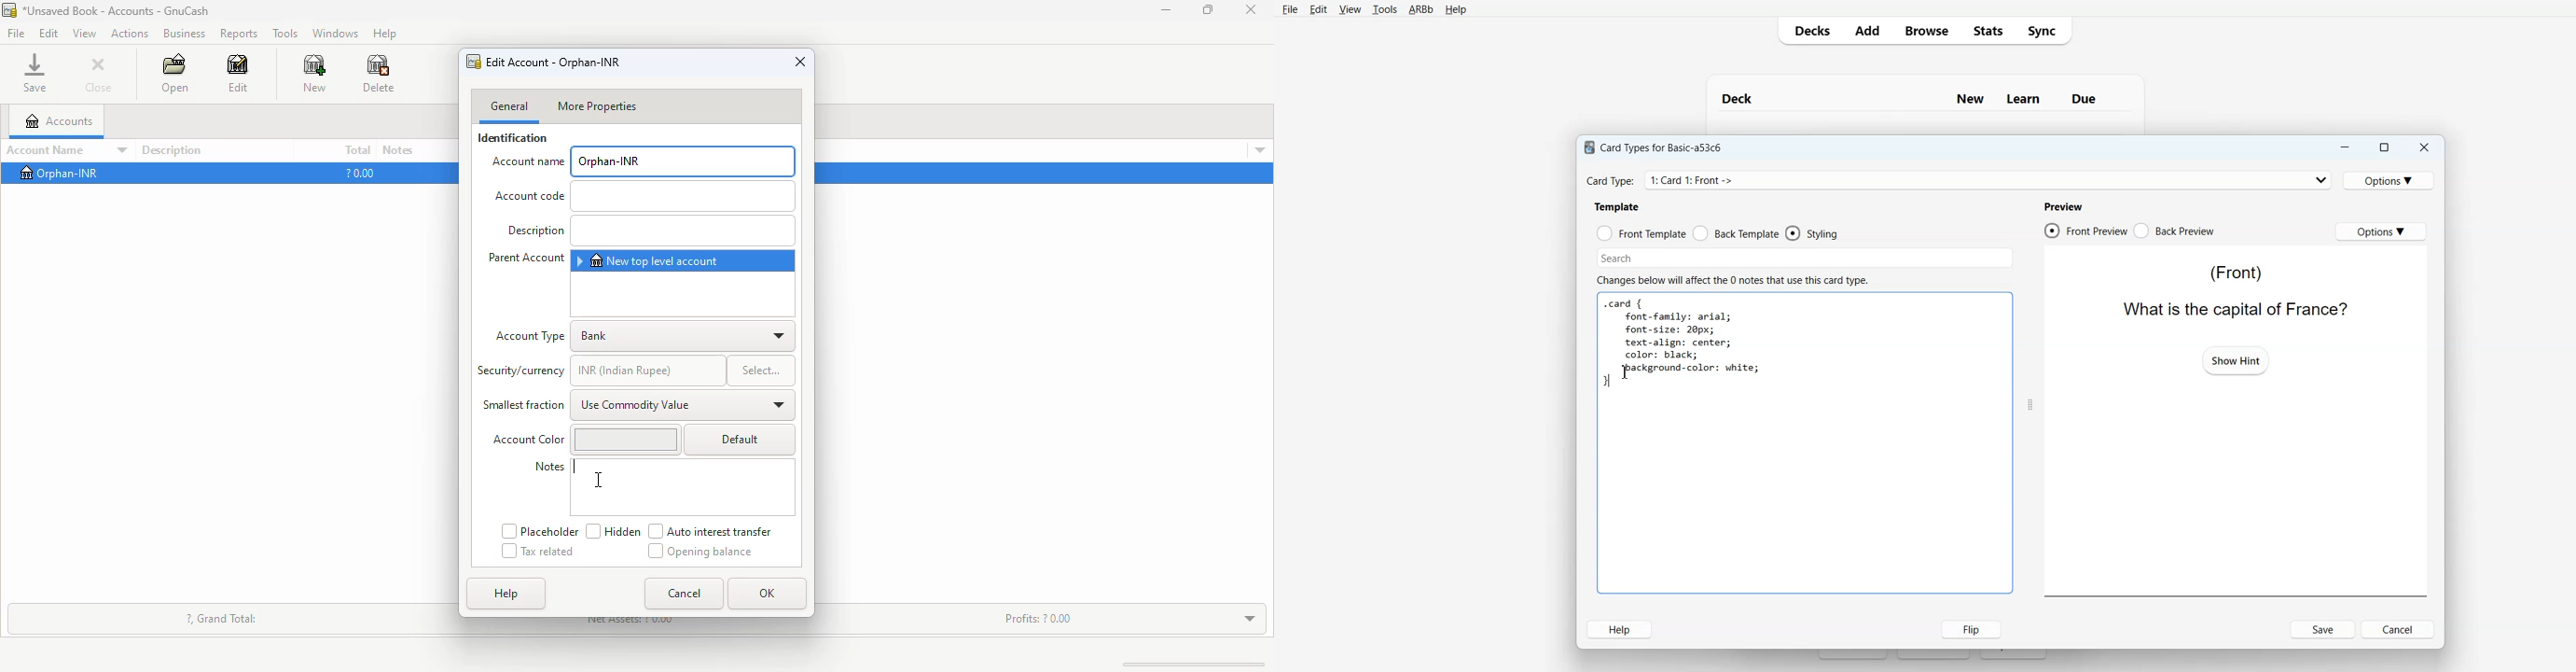 Image resolution: width=2576 pixels, height=672 pixels. I want to click on Front Template, so click(1642, 234).